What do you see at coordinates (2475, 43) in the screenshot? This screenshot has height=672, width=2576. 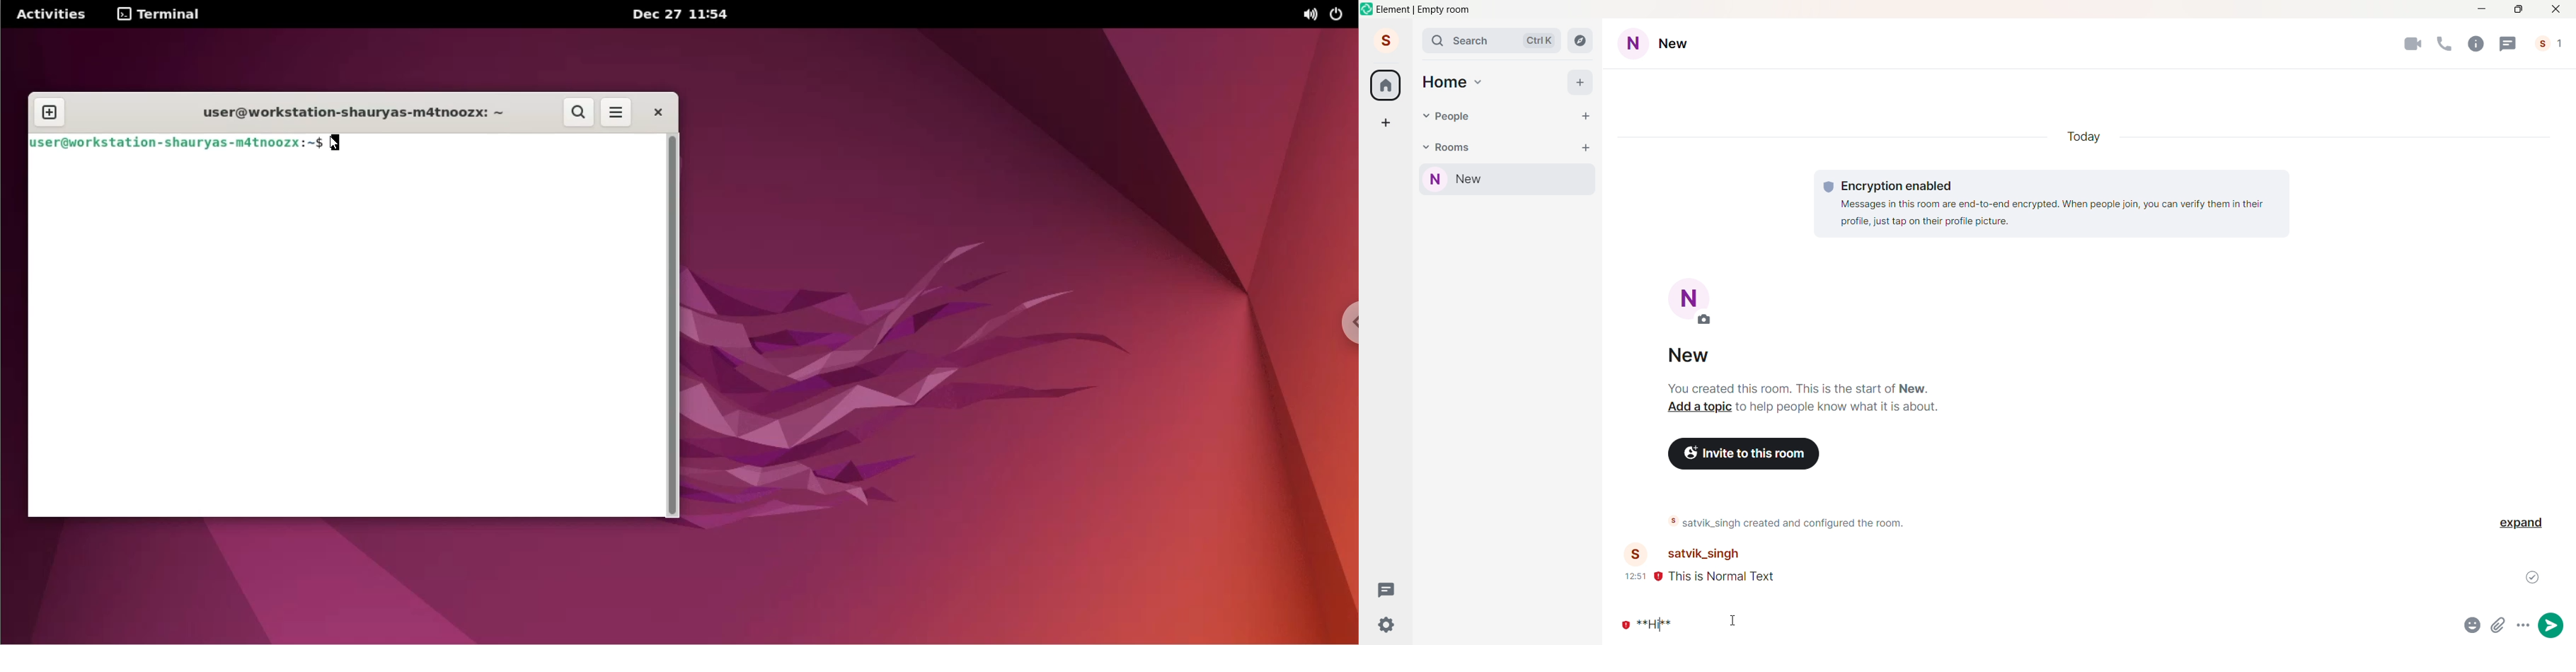 I see `Room Info` at bounding box center [2475, 43].